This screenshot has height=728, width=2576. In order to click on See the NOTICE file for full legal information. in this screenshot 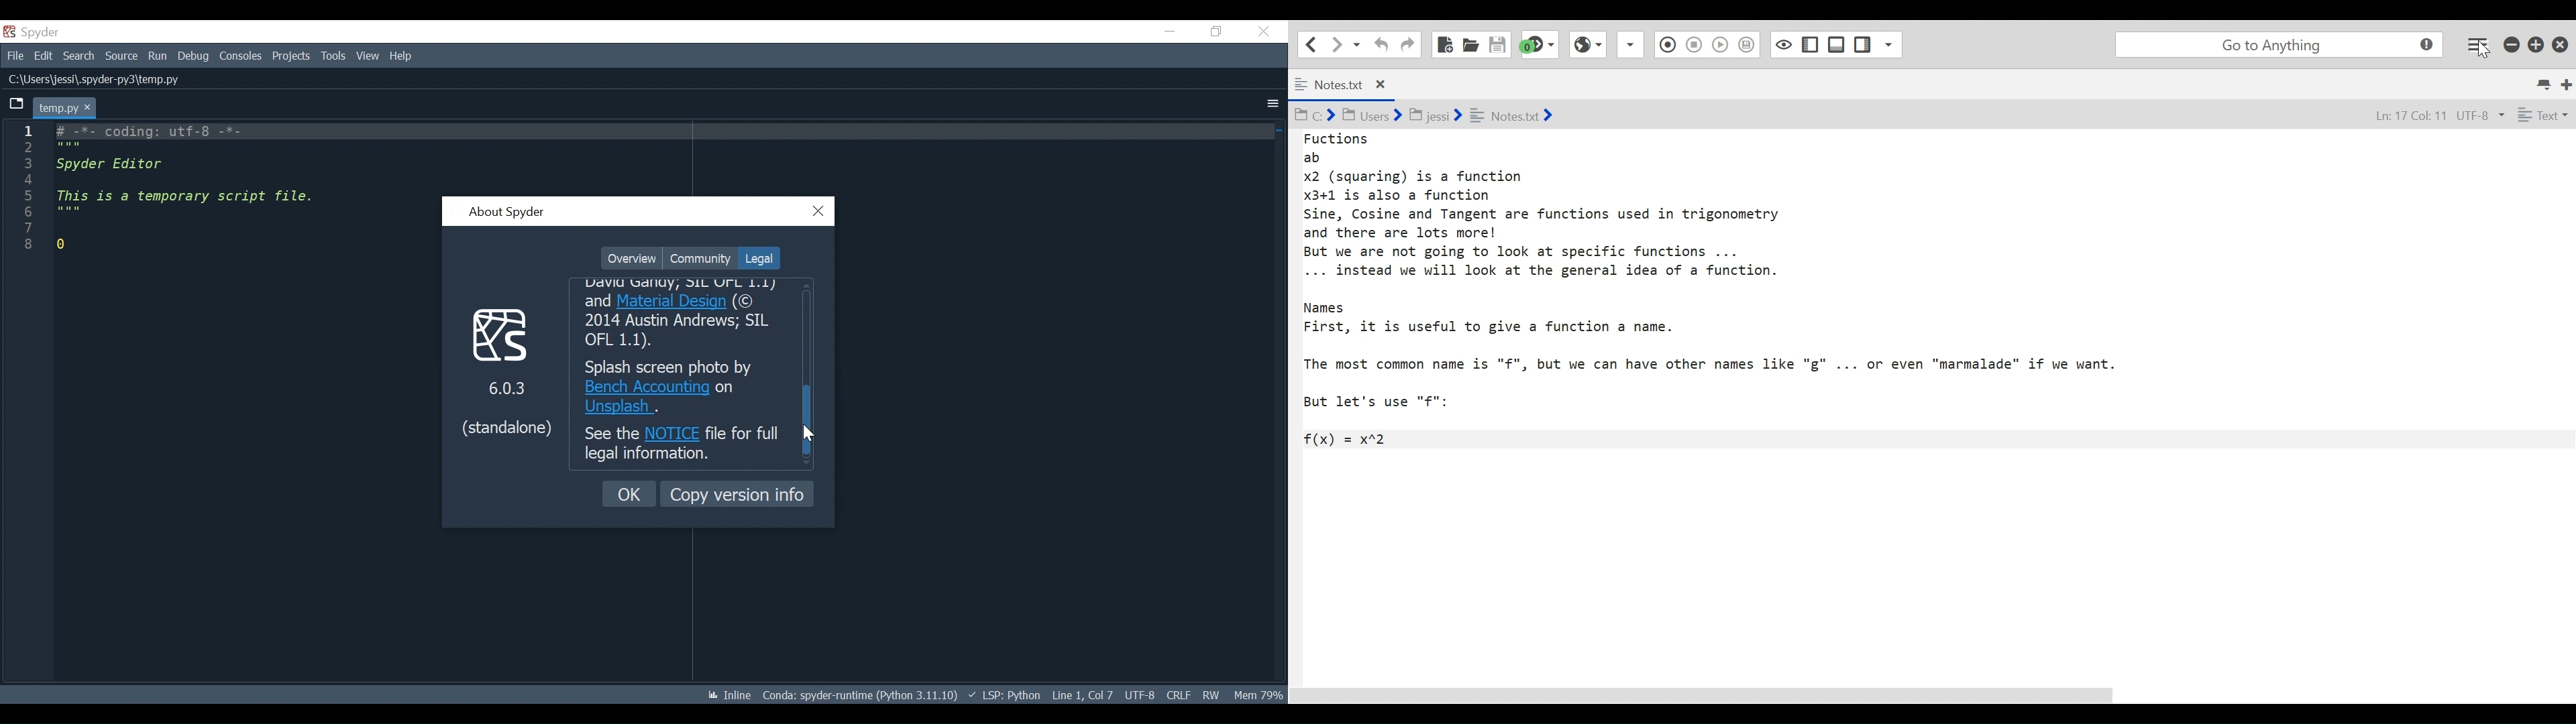, I will do `click(682, 446)`.